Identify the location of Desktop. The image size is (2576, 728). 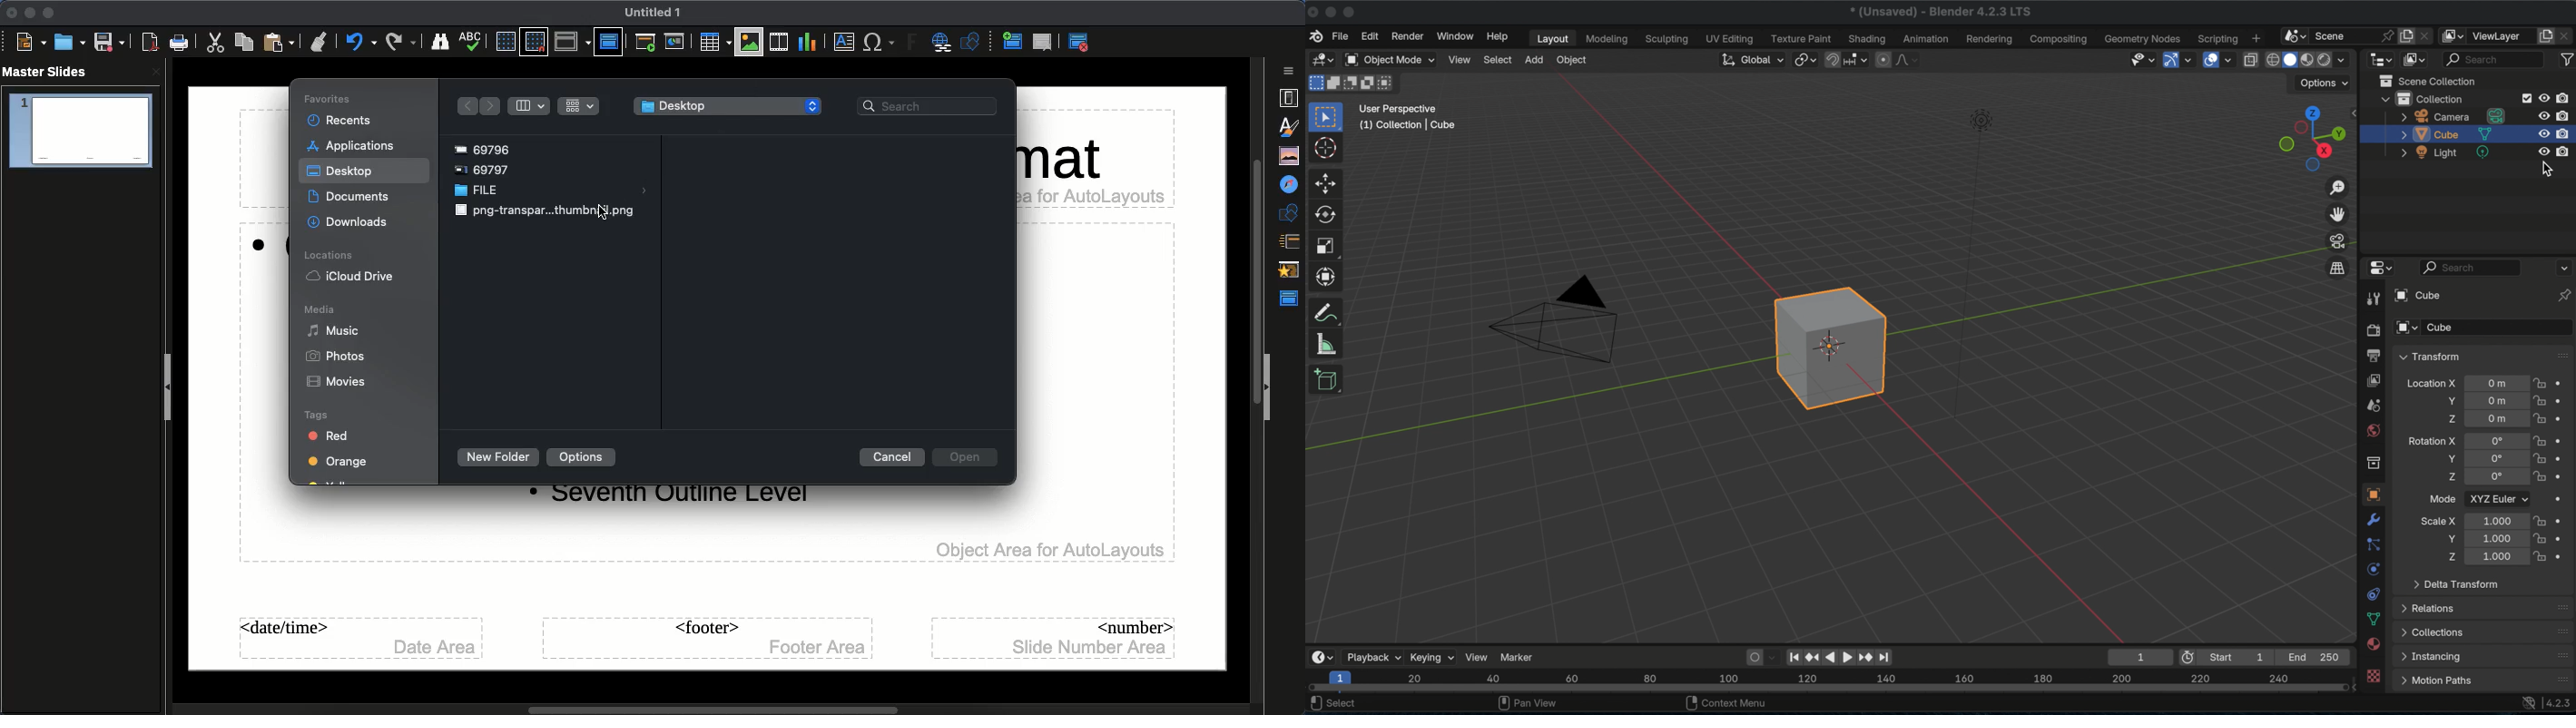
(729, 106).